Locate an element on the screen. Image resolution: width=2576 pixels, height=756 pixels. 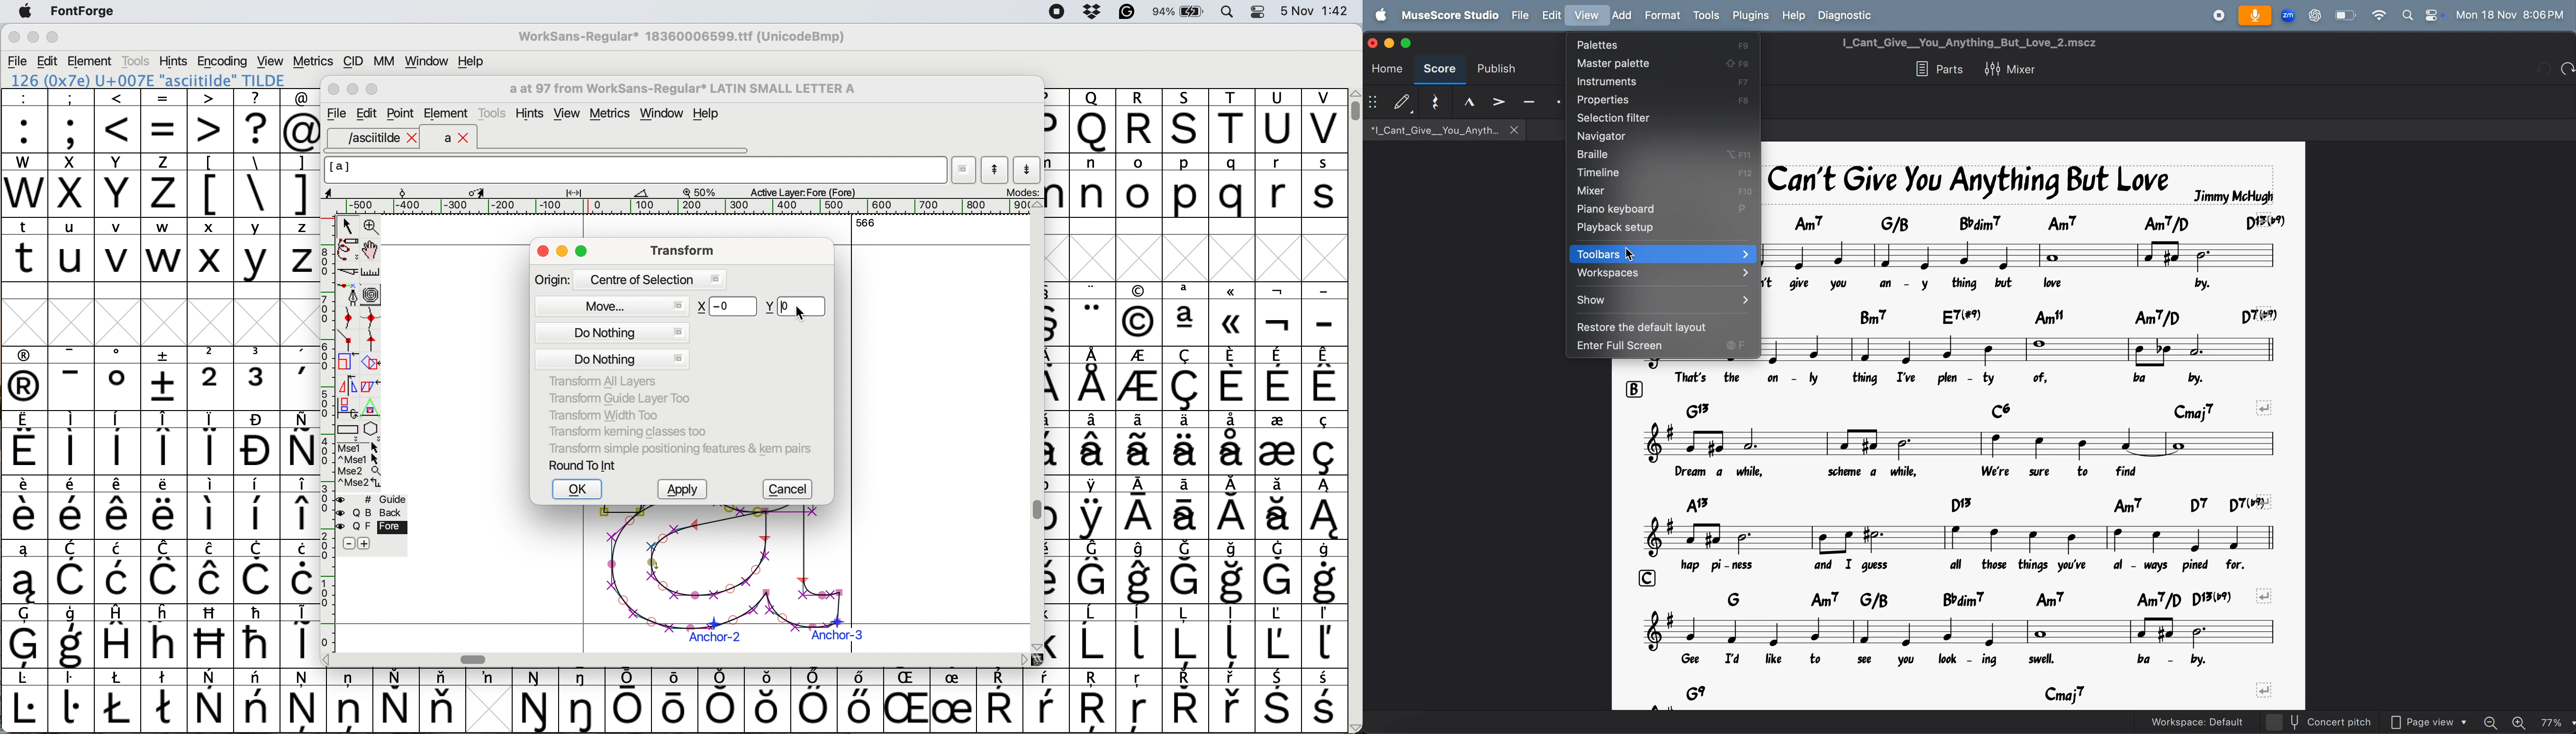
chord symbols is located at coordinates (1984, 597).